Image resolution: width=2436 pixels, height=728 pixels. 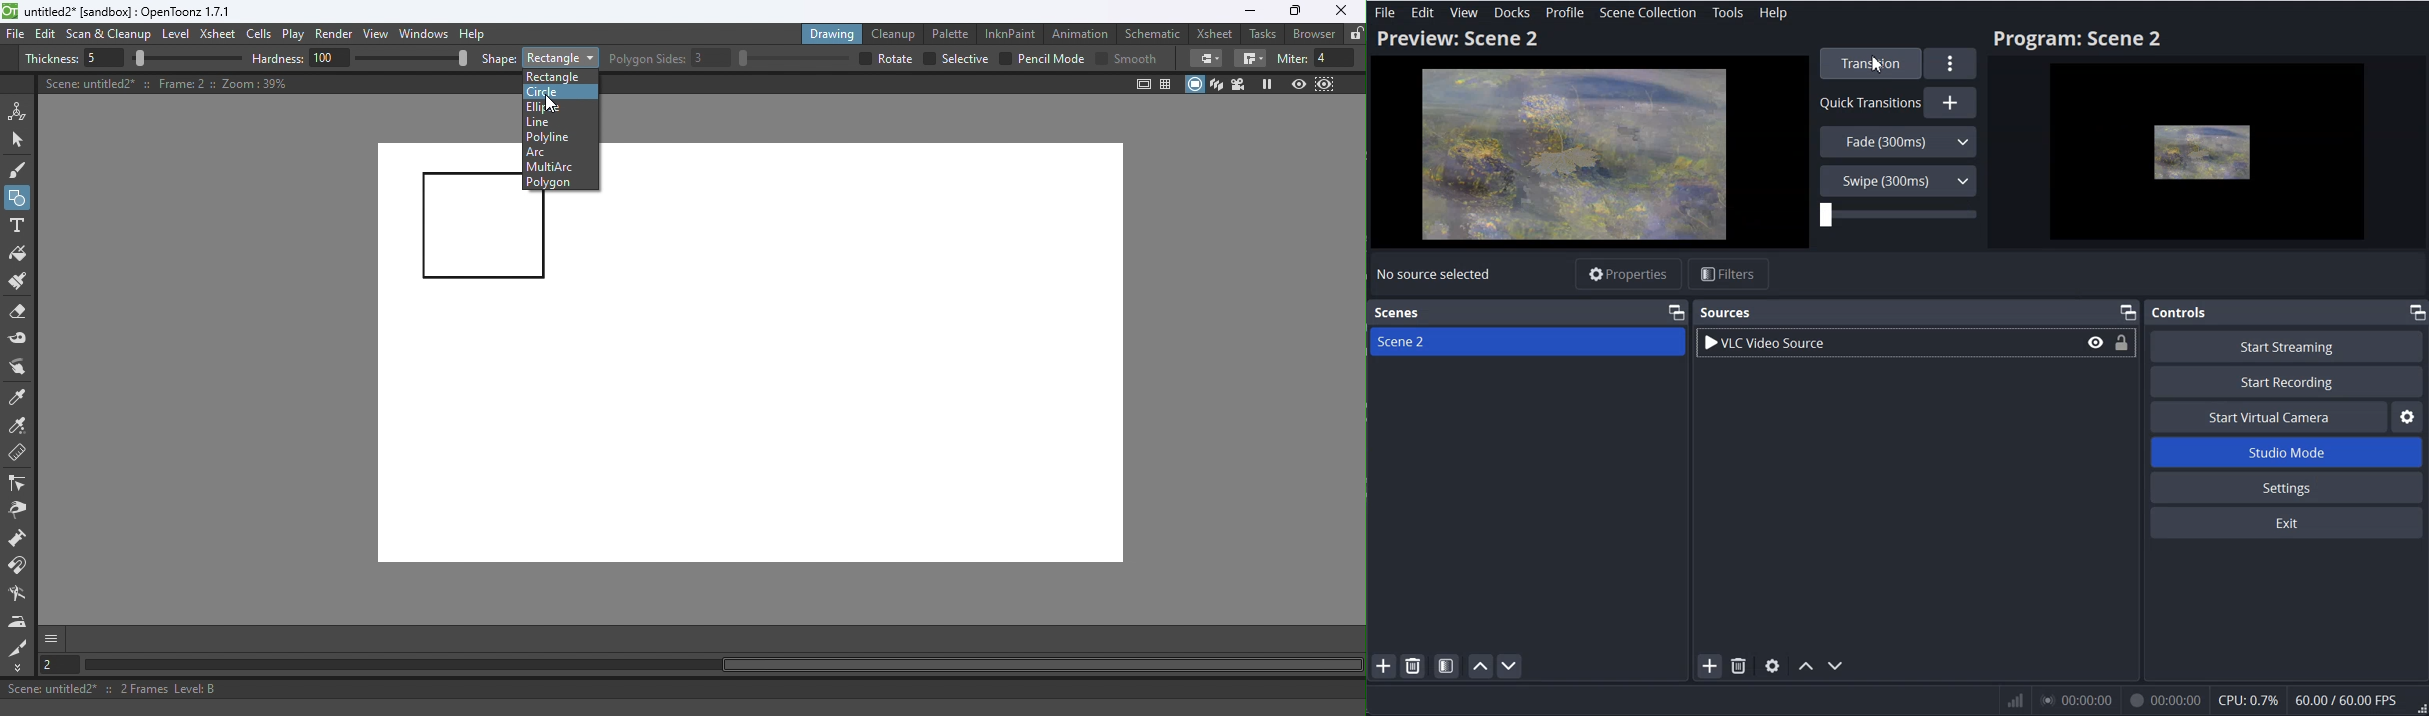 What do you see at coordinates (1011, 32) in the screenshot?
I see `InknPaint` at bounding box center [1011, 32].